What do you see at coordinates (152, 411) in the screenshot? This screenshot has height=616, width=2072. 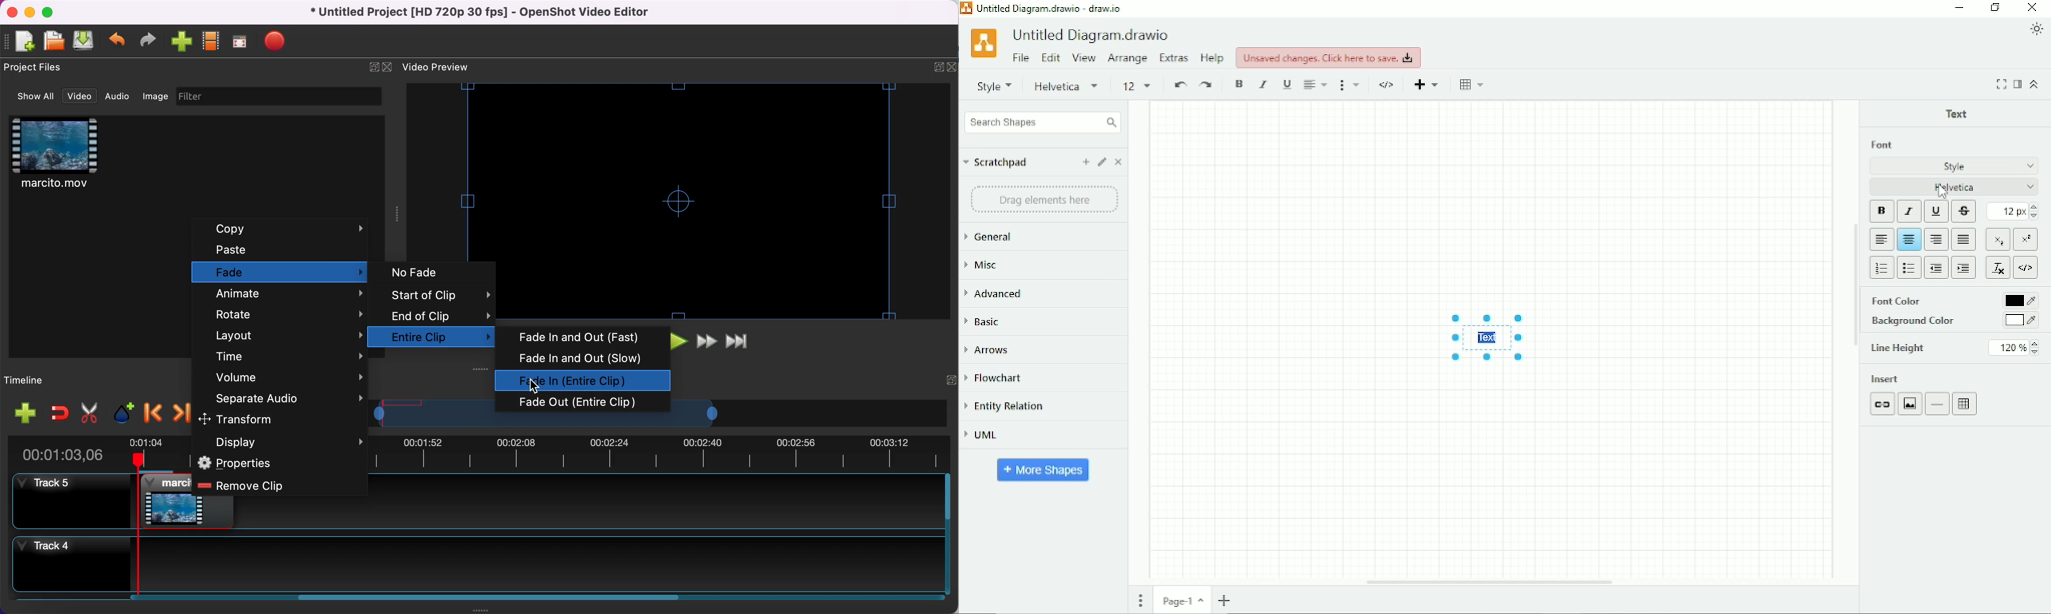 I see `previous marker` at bounding box center [152, 411].